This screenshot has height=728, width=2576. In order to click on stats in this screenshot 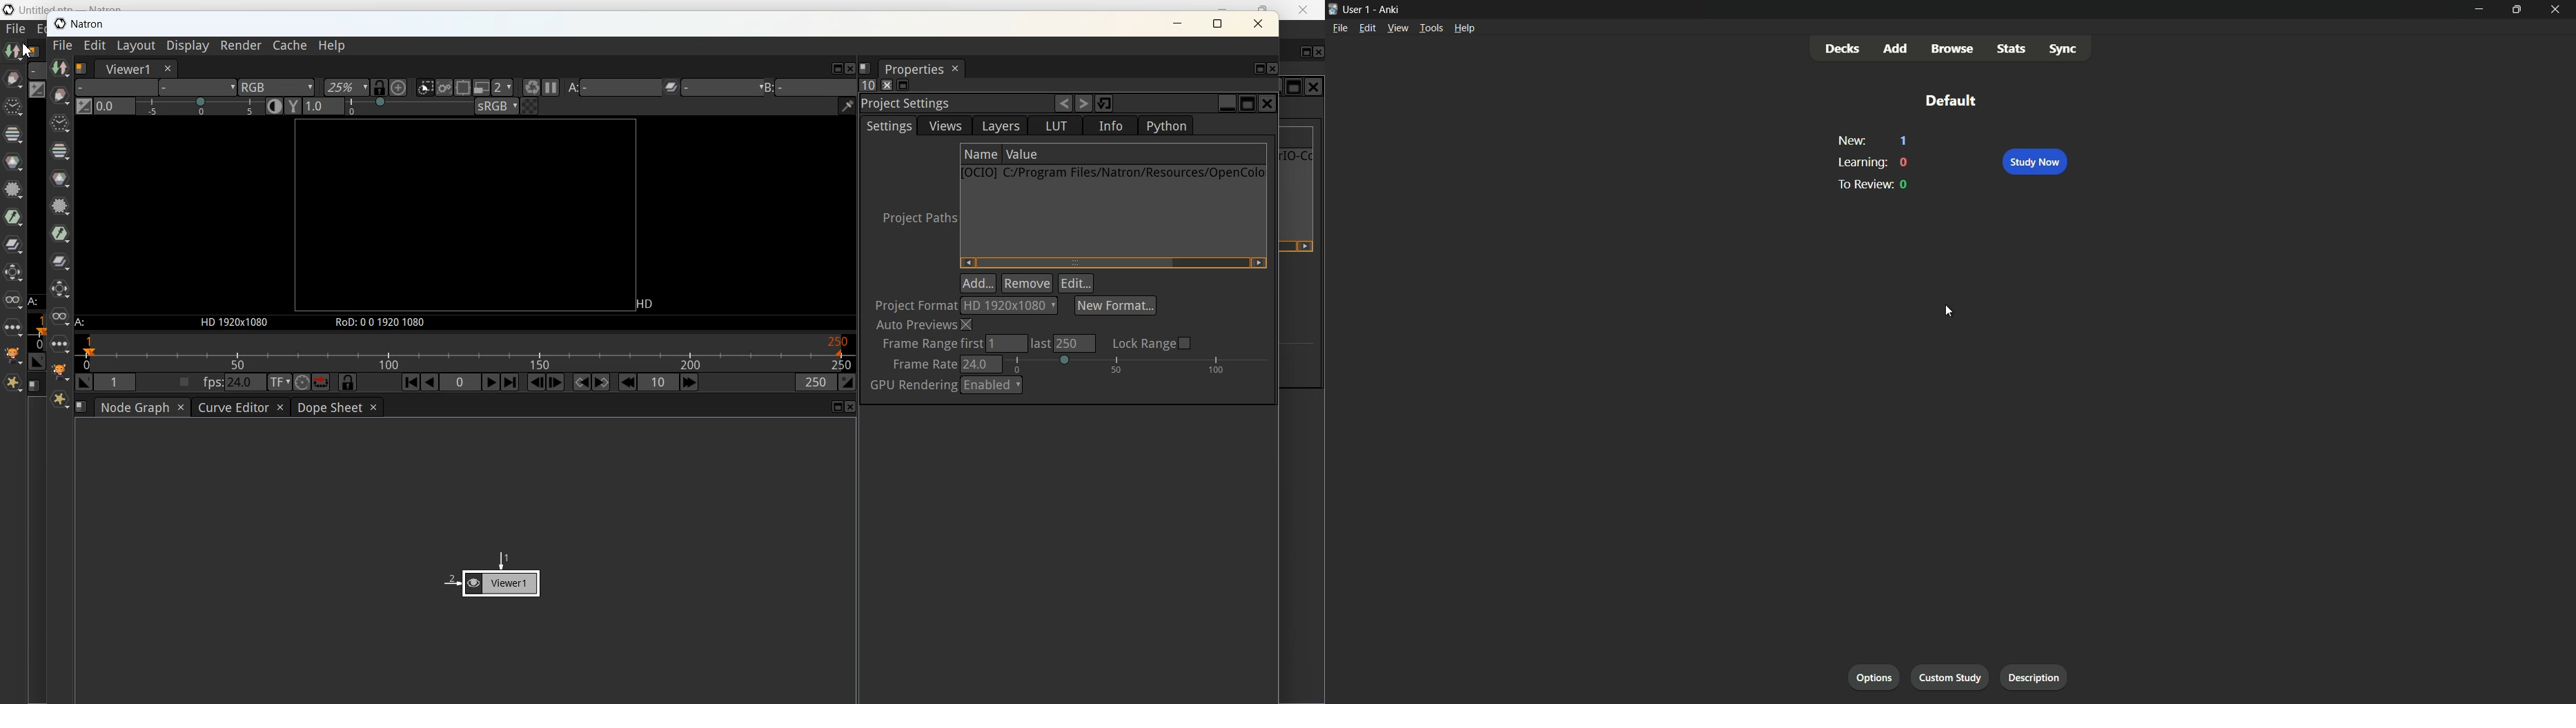, I will do `click(2011, 50)`.